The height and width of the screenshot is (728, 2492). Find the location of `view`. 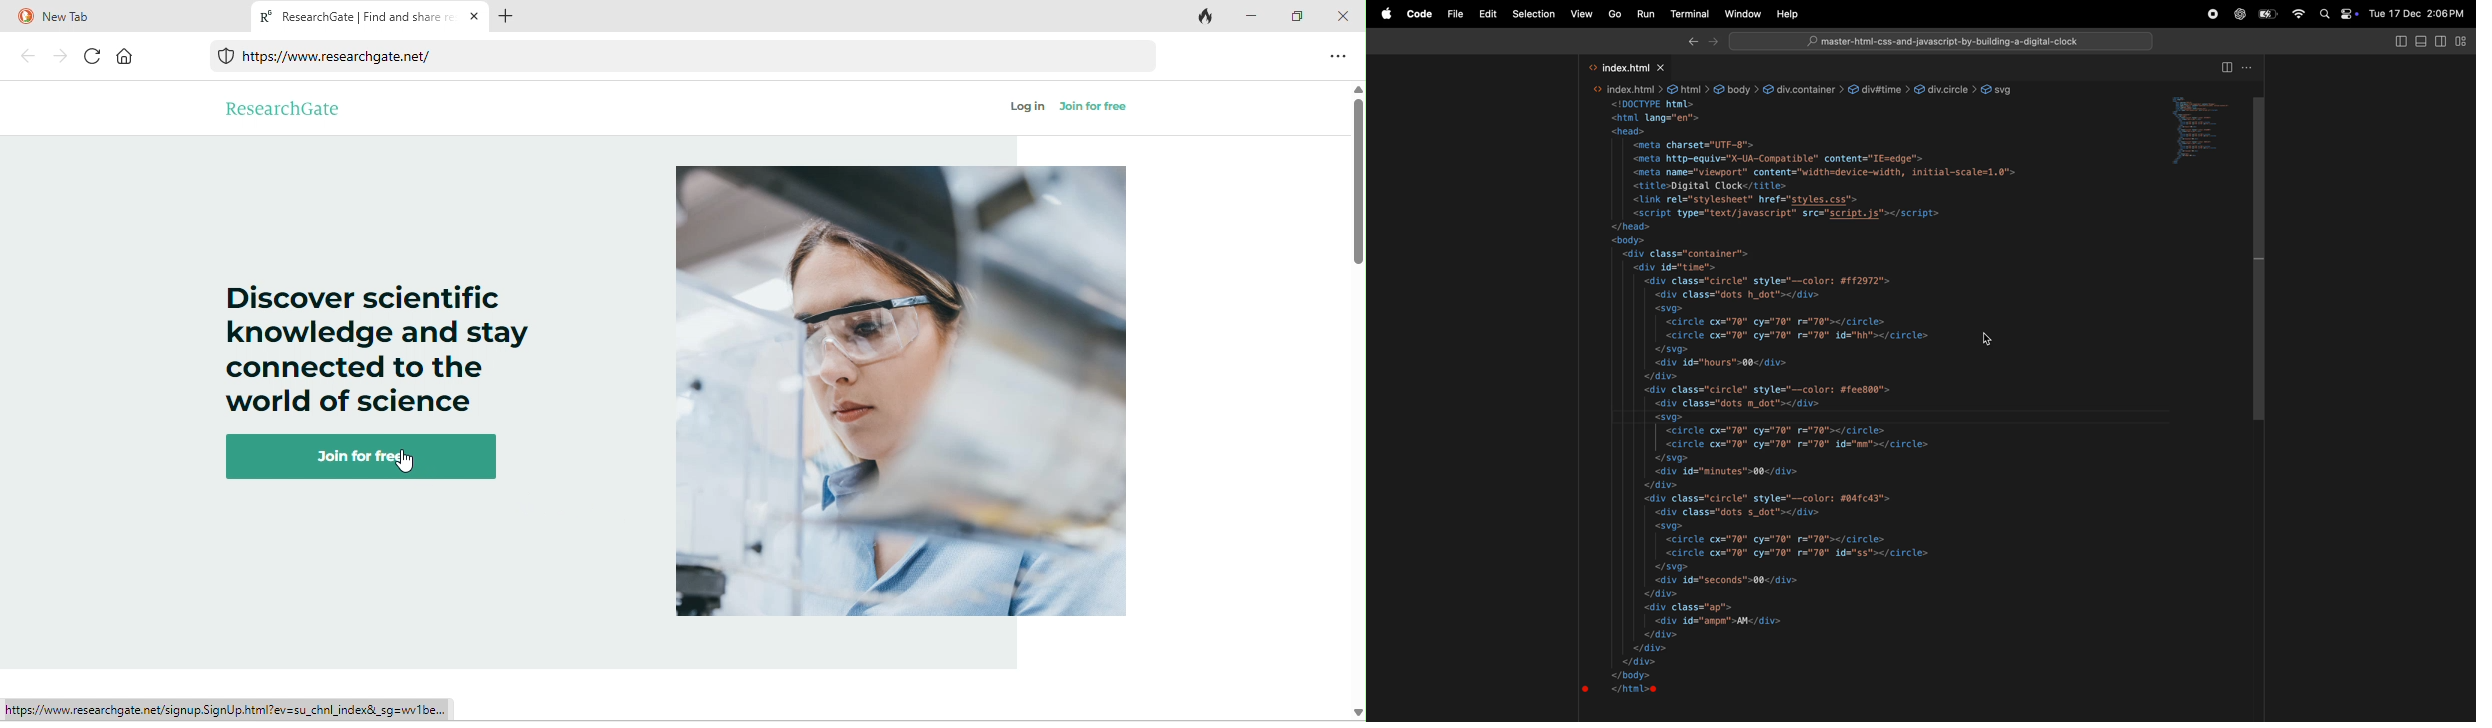

view is located at coordinates (1583, 14).